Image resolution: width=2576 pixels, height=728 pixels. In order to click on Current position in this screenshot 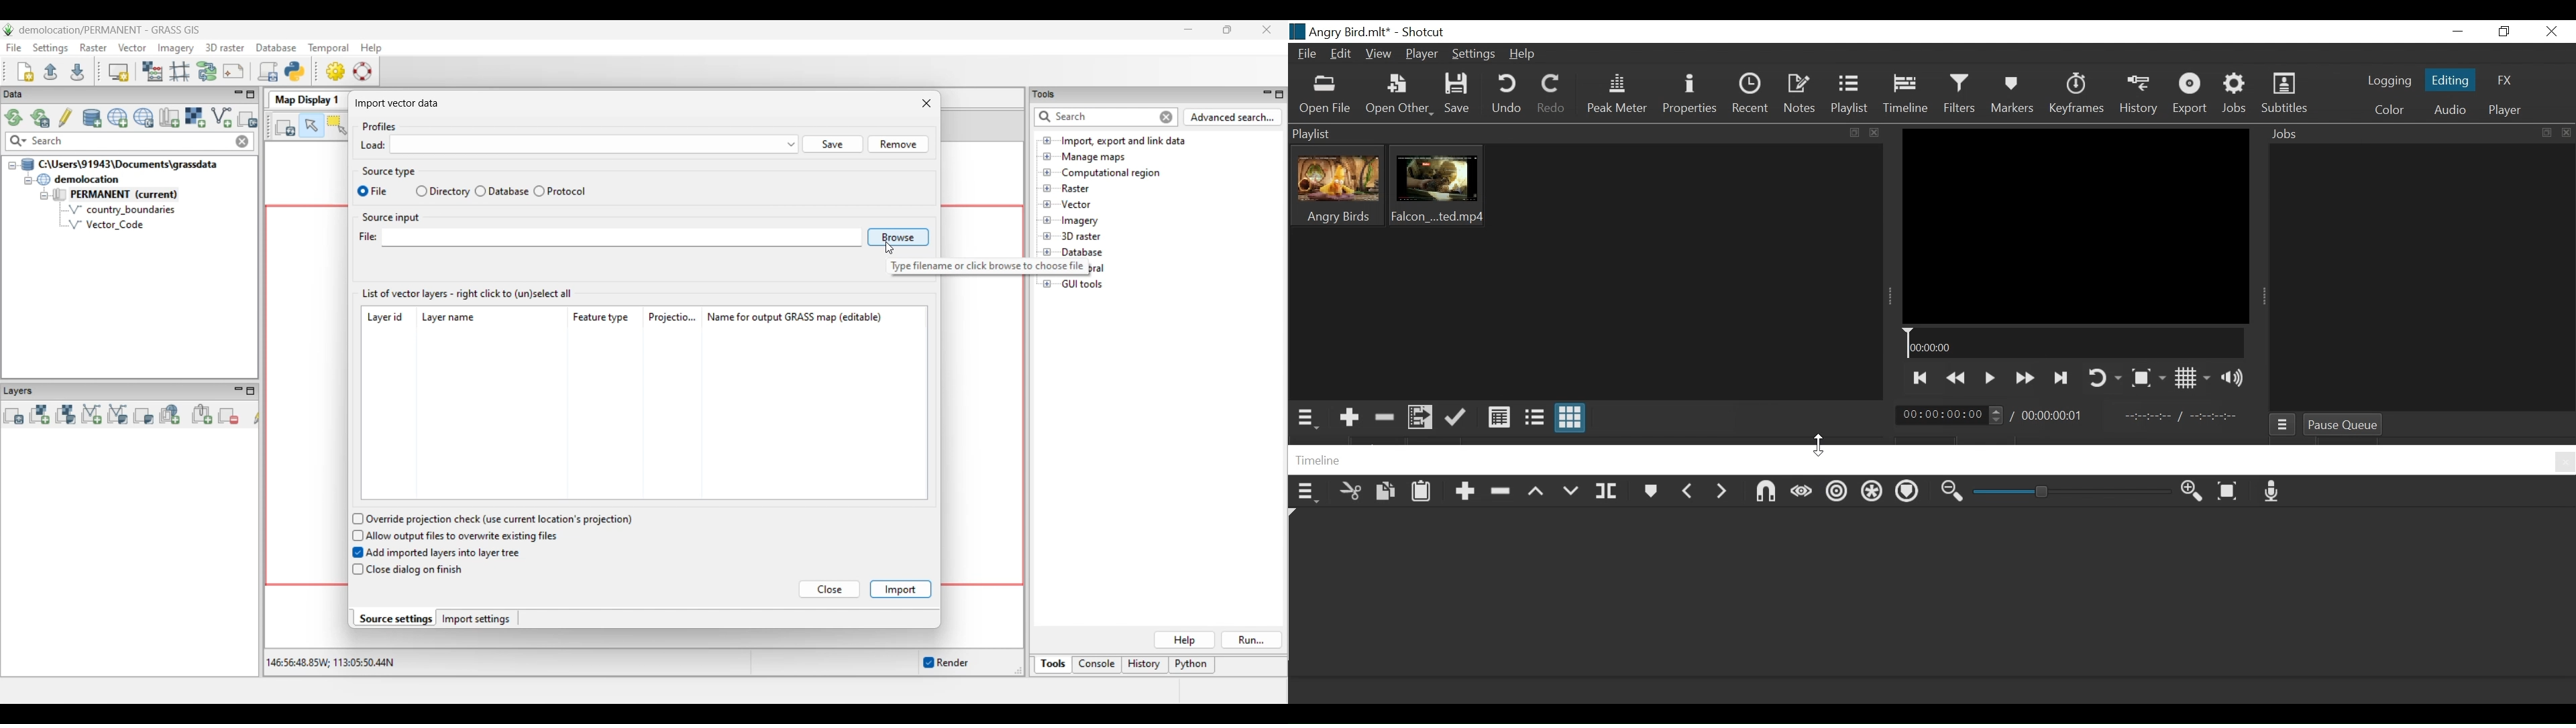, I will do `click(1947, 416)`.